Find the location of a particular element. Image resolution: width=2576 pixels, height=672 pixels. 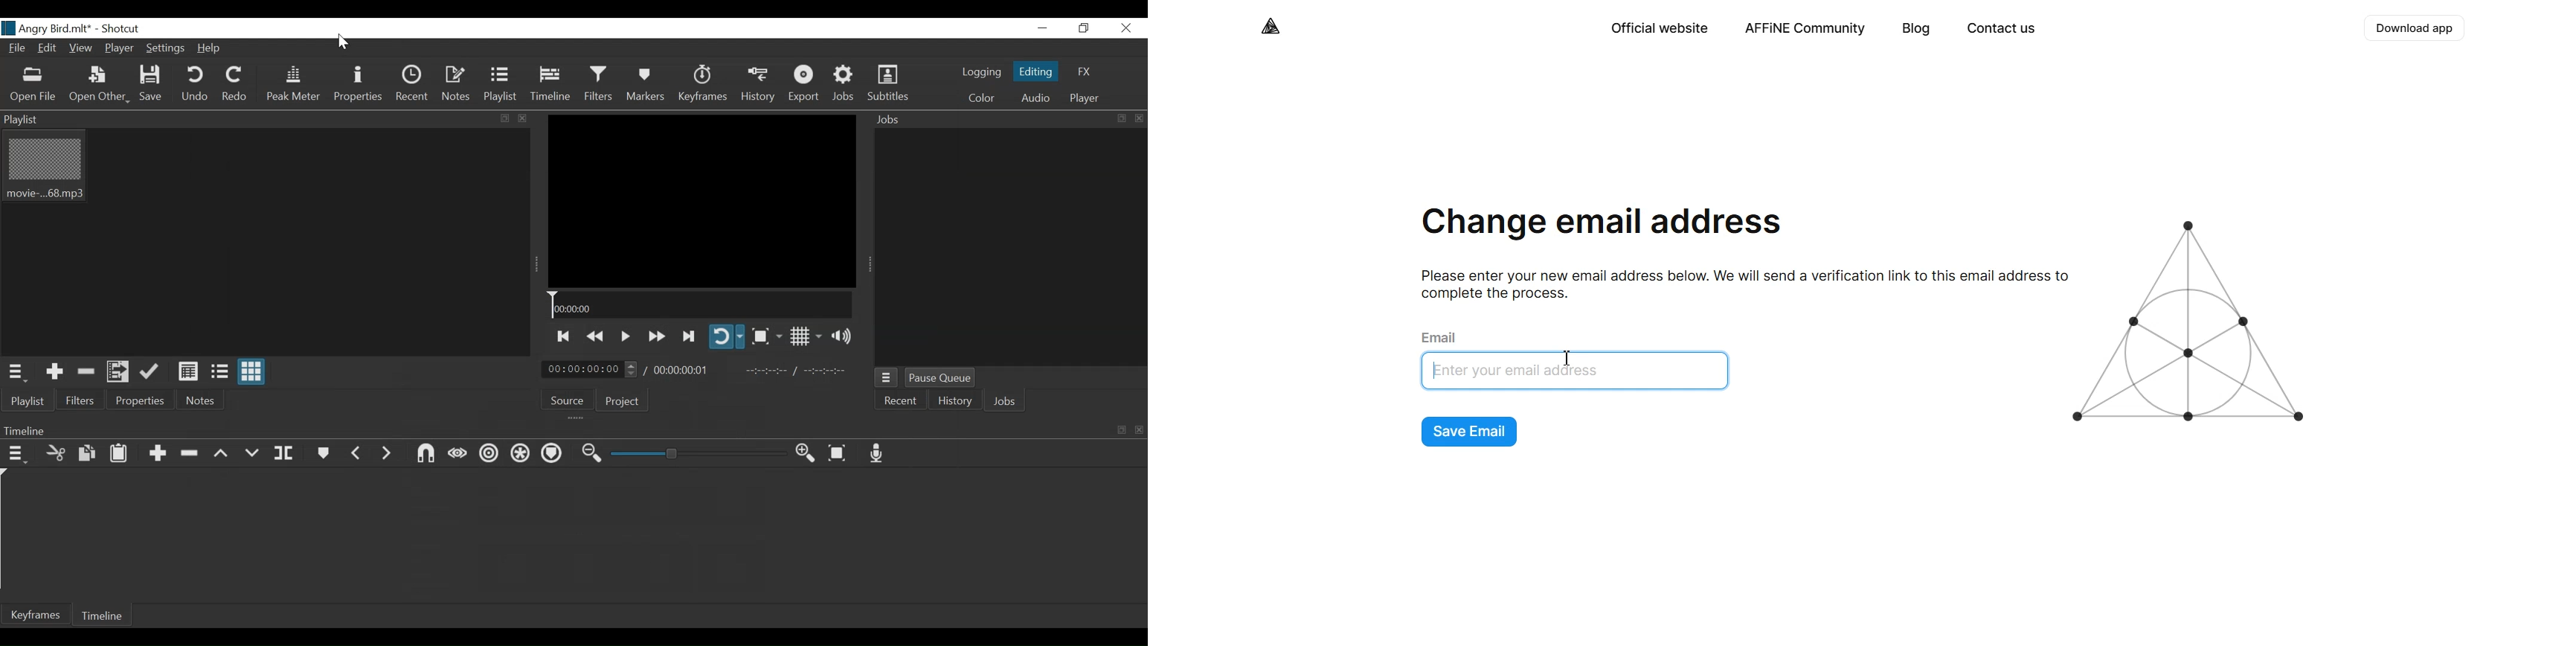

Zoom slider is located at coordinates (695, 454).